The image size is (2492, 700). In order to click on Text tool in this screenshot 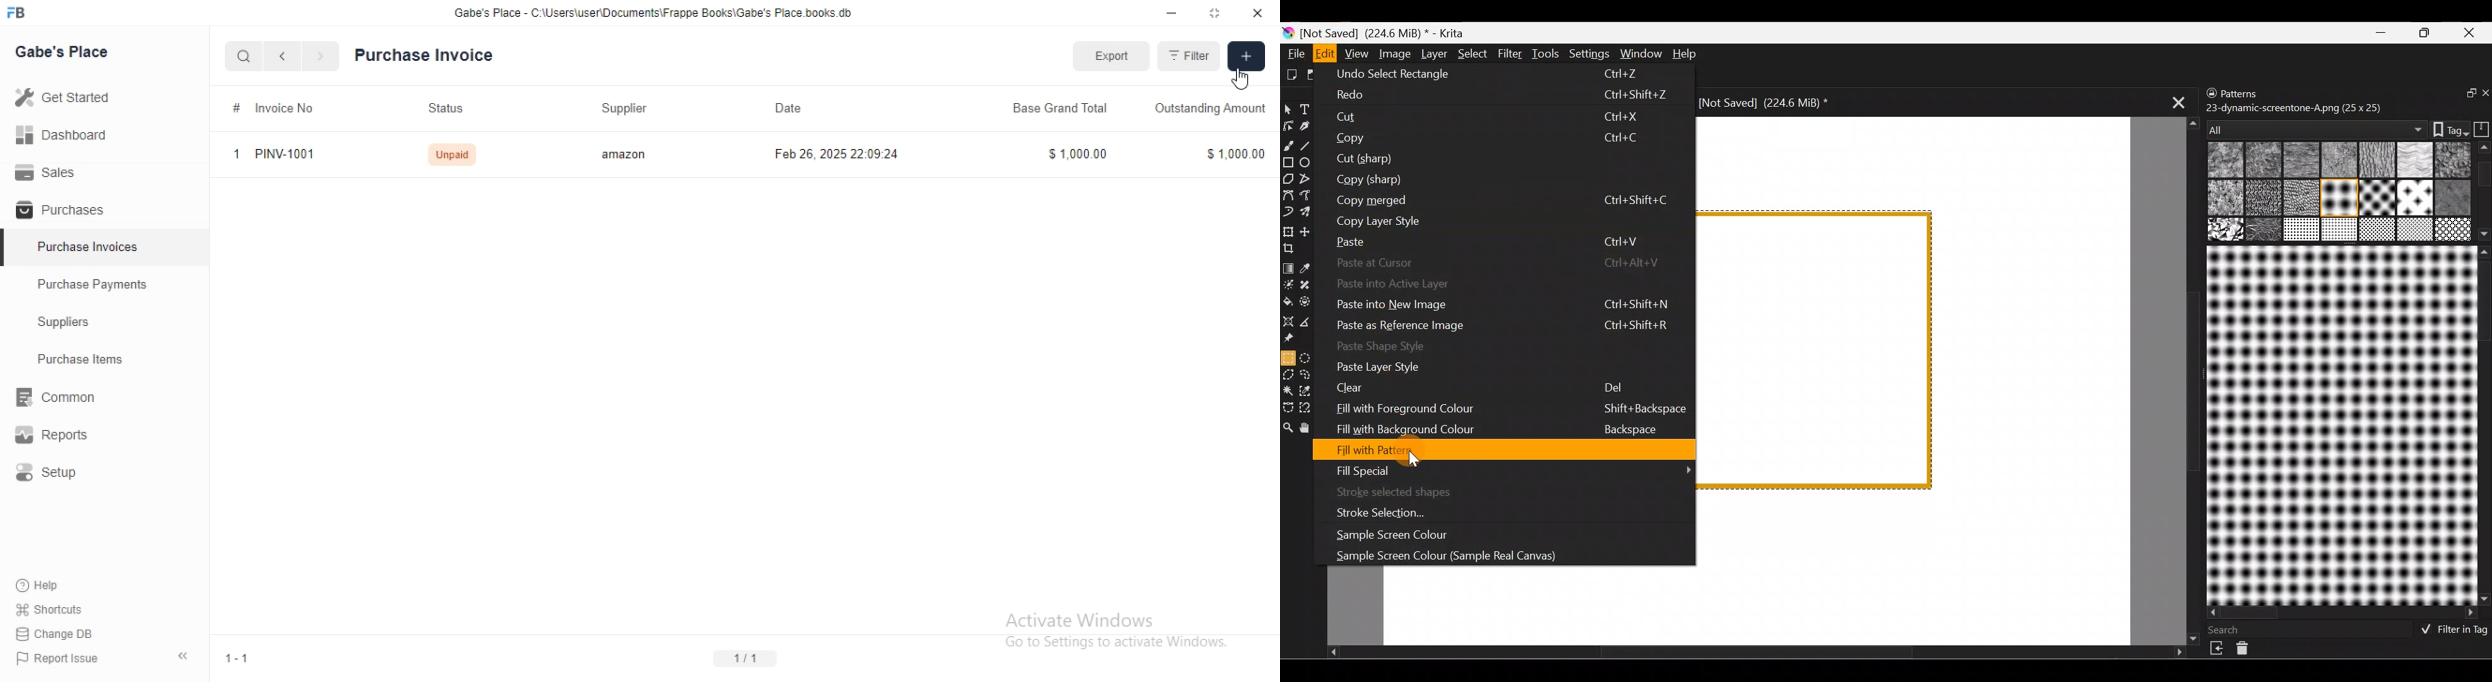, I will do `click(1308, 109)`.